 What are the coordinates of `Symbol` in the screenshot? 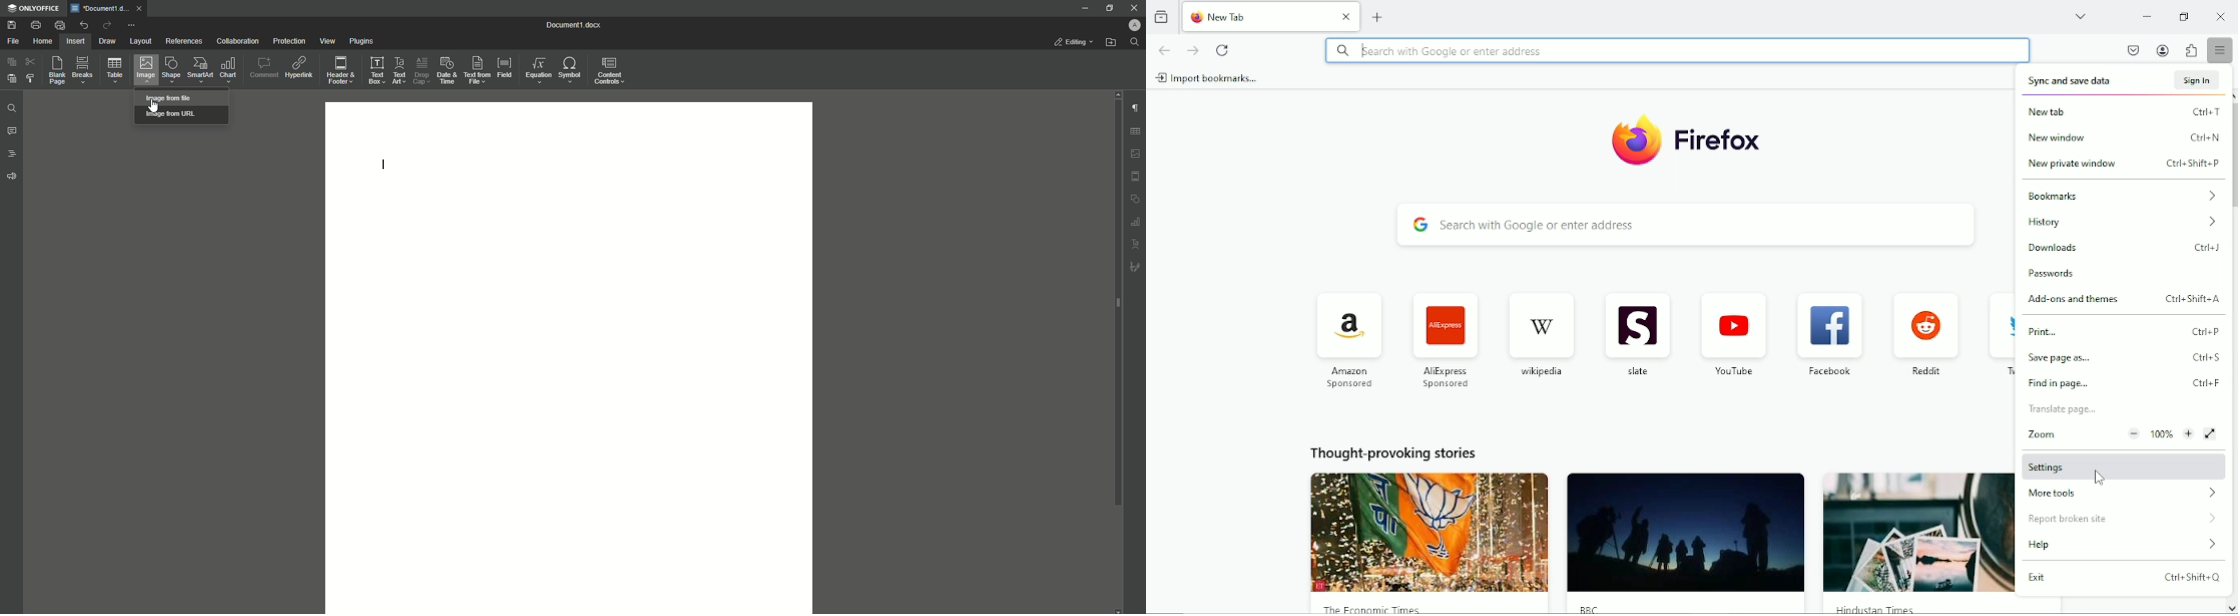 It's located at (572, 69).